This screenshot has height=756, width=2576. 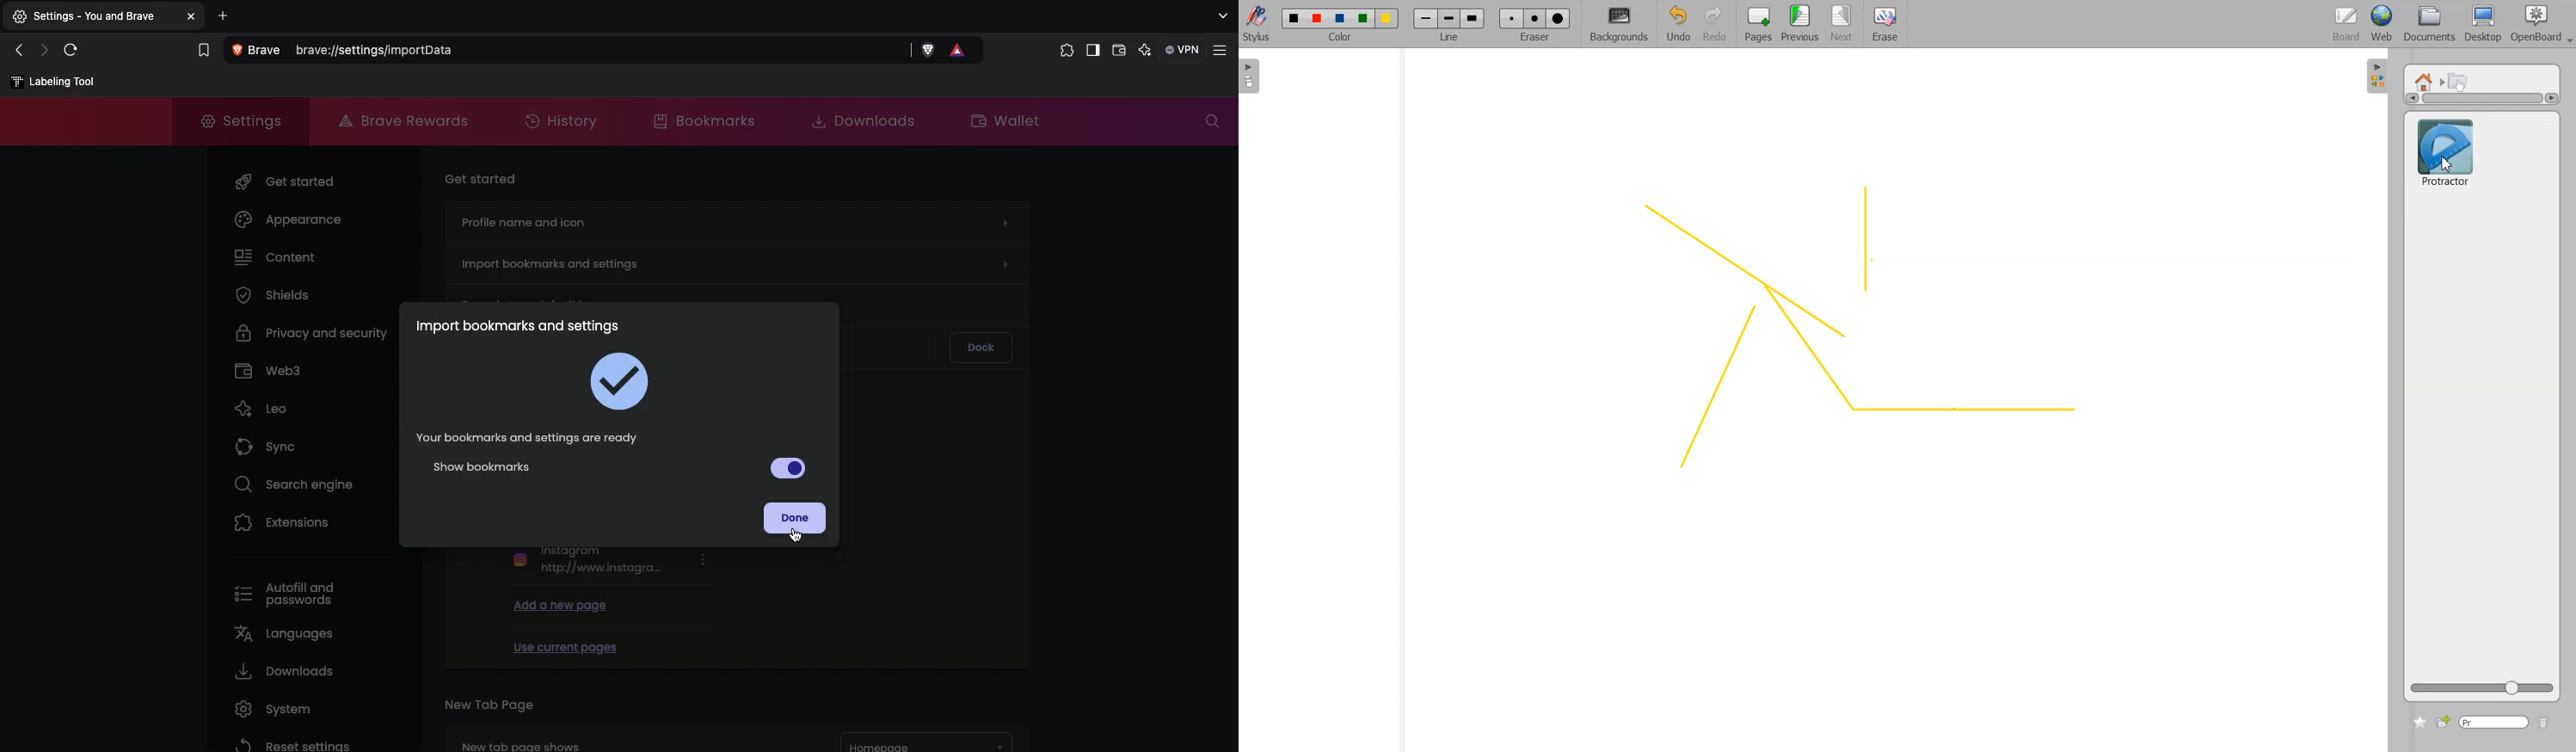 I want to click on Stylus, so click(x=1258, y=23).